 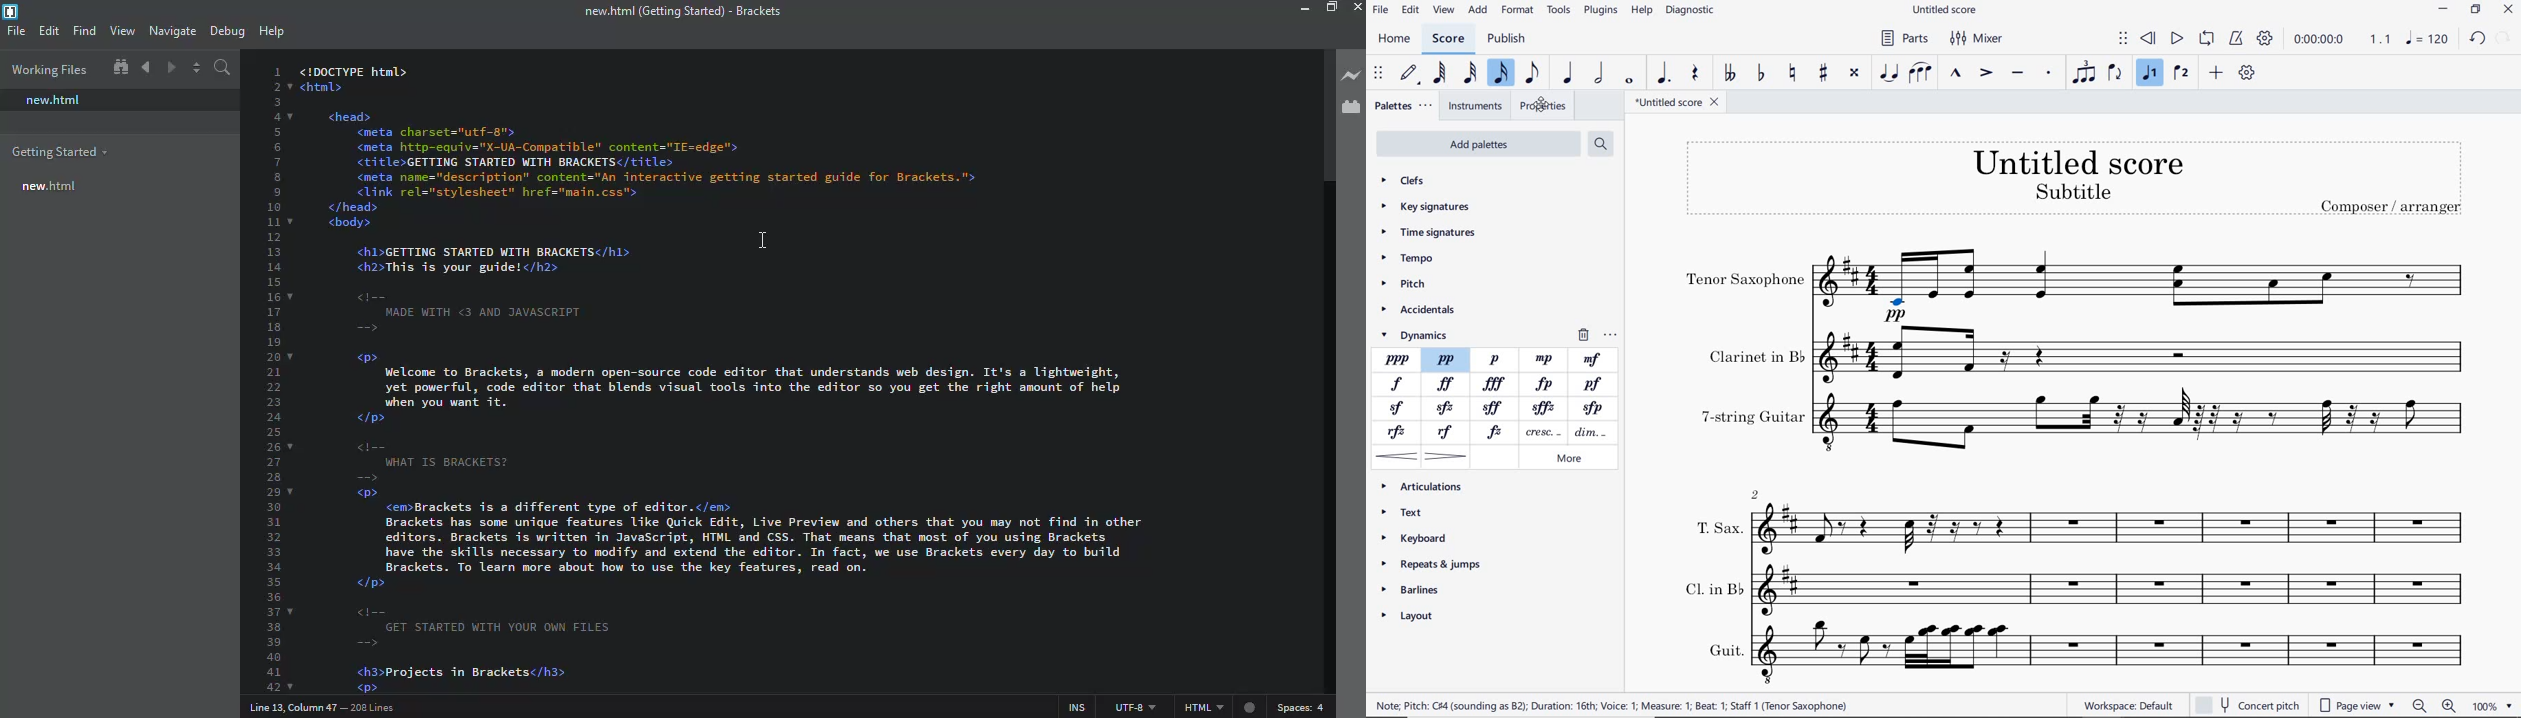 What do you see at coordinates (49, 30) in the screenshot?
I see `edit` at bounding box center [49, 30].